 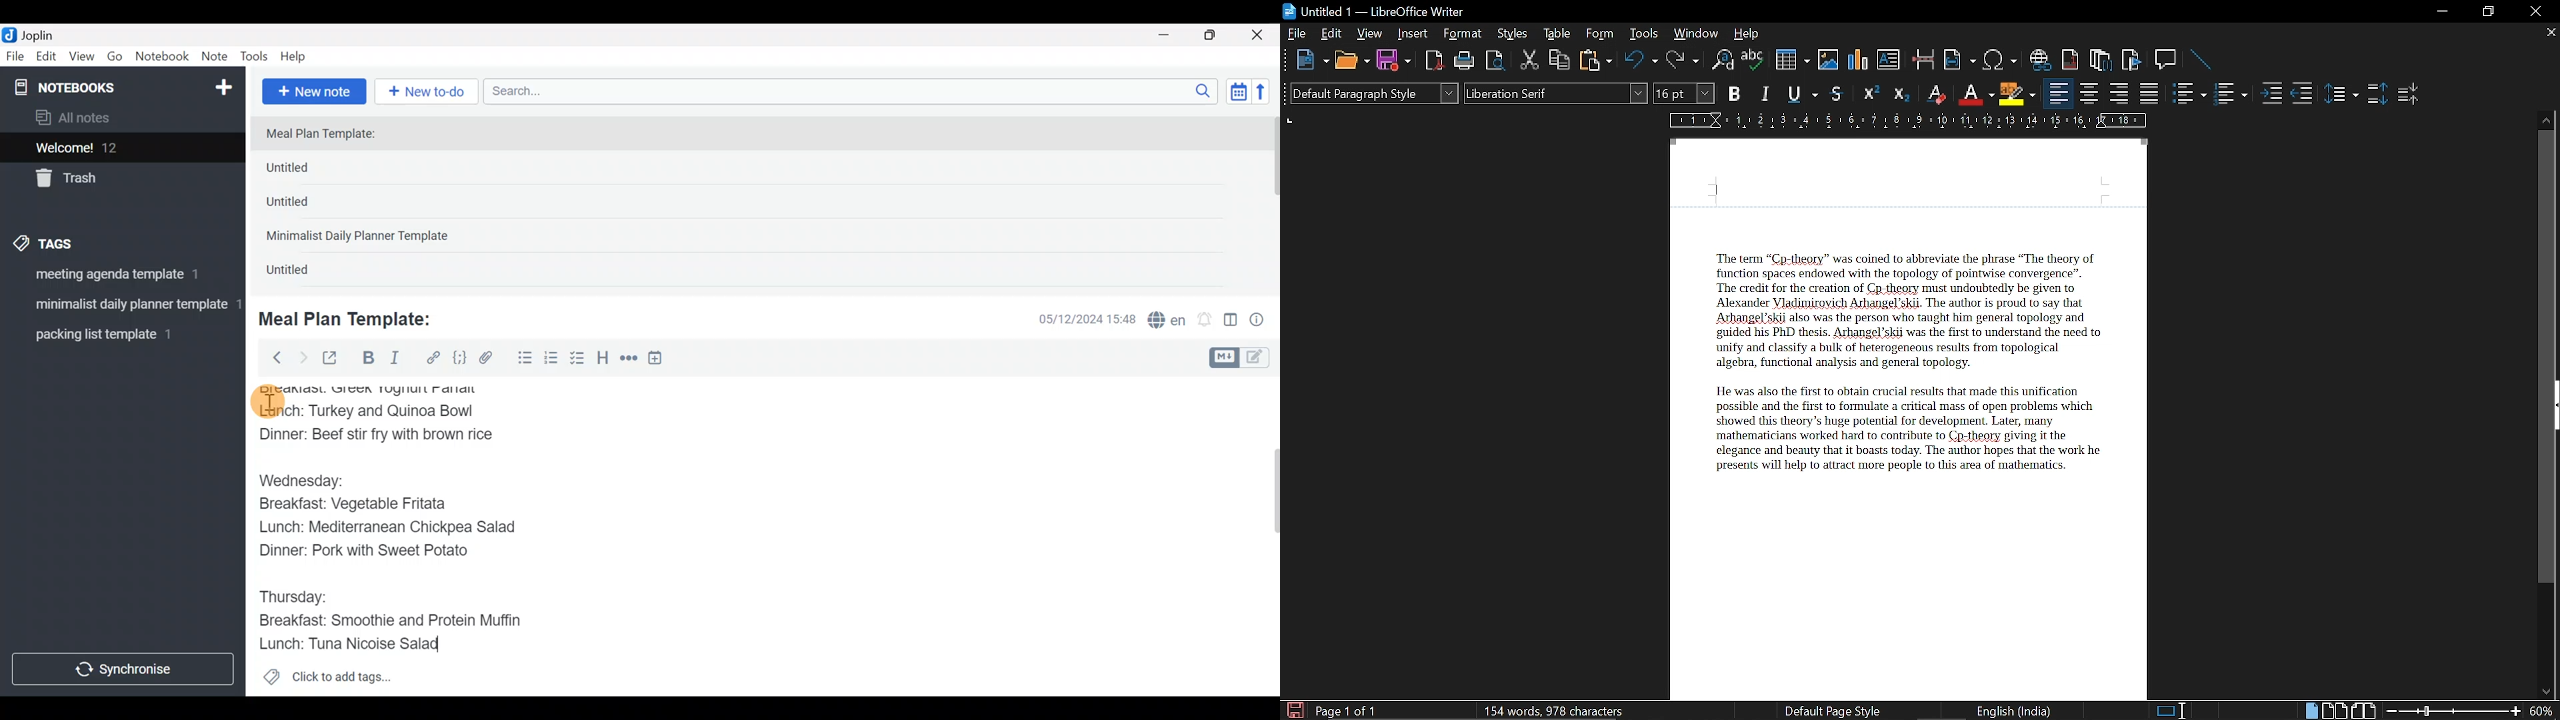 I want to click on Lunch: Tuna Nicoise Salad, so click(x=357, y=643).